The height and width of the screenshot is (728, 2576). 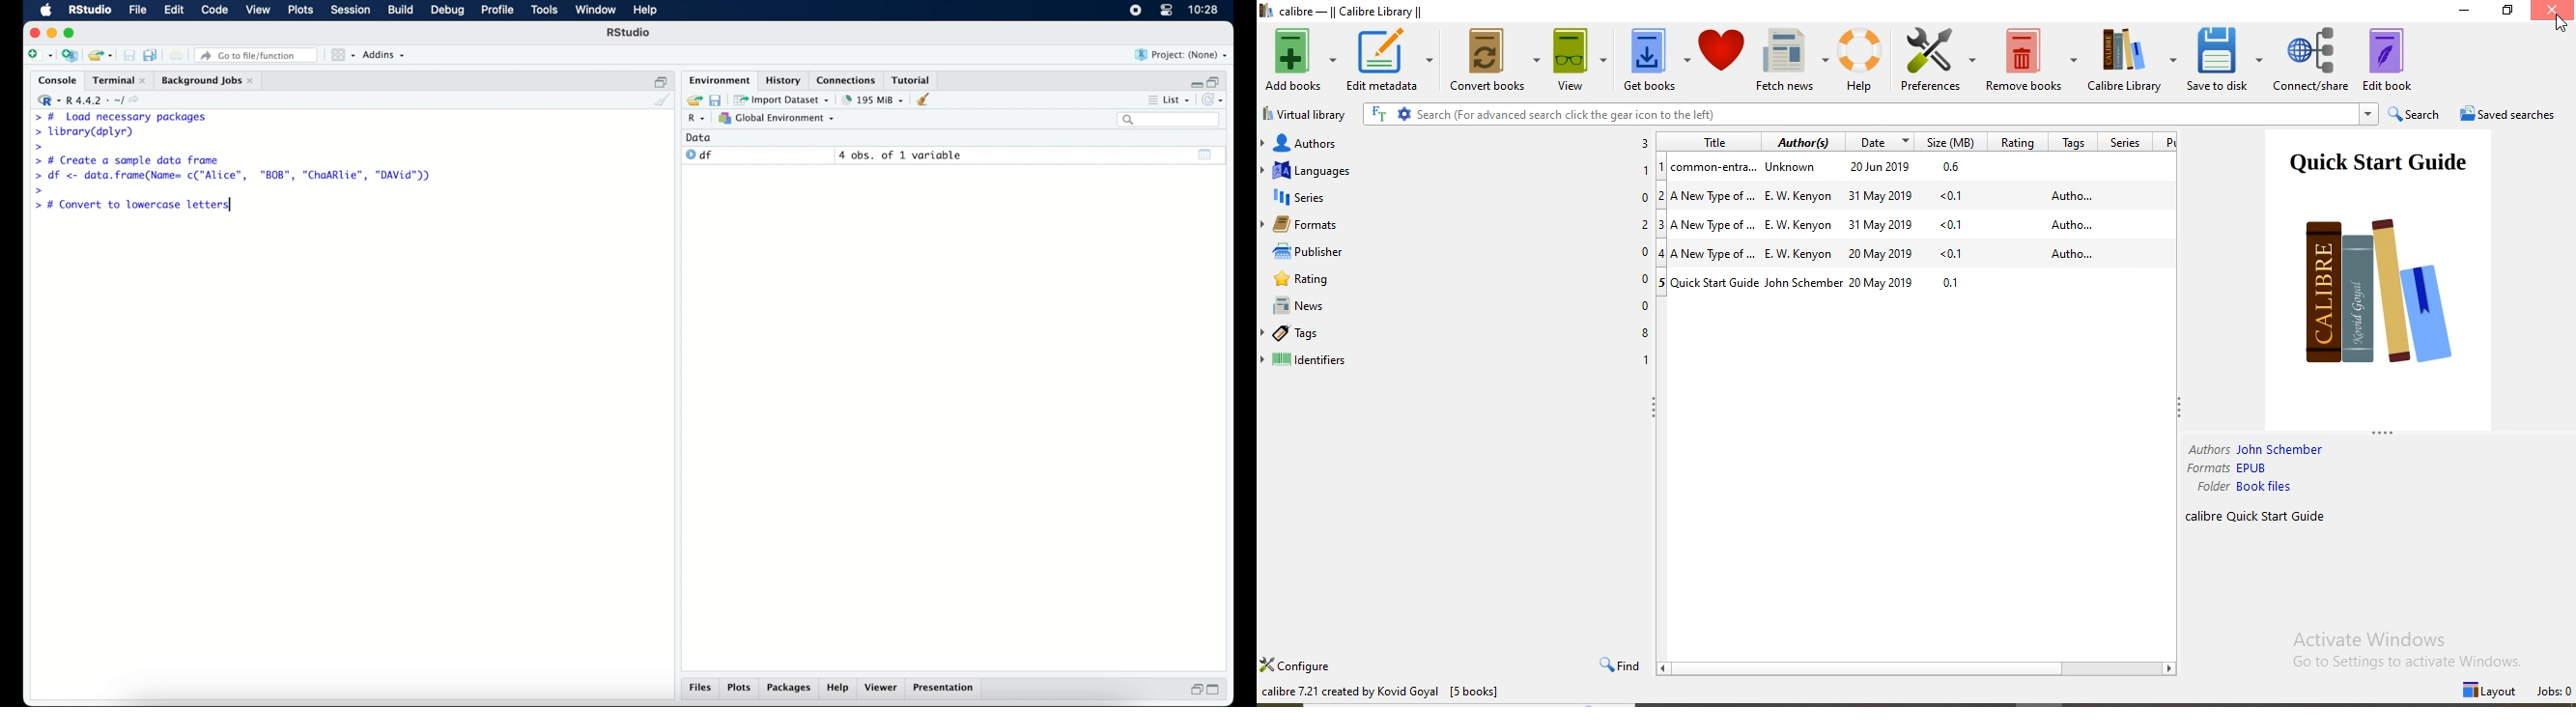 What do you see at coordinates (498, 10) in the screenshot?
I see `profile` at bounding box center [498, 10].